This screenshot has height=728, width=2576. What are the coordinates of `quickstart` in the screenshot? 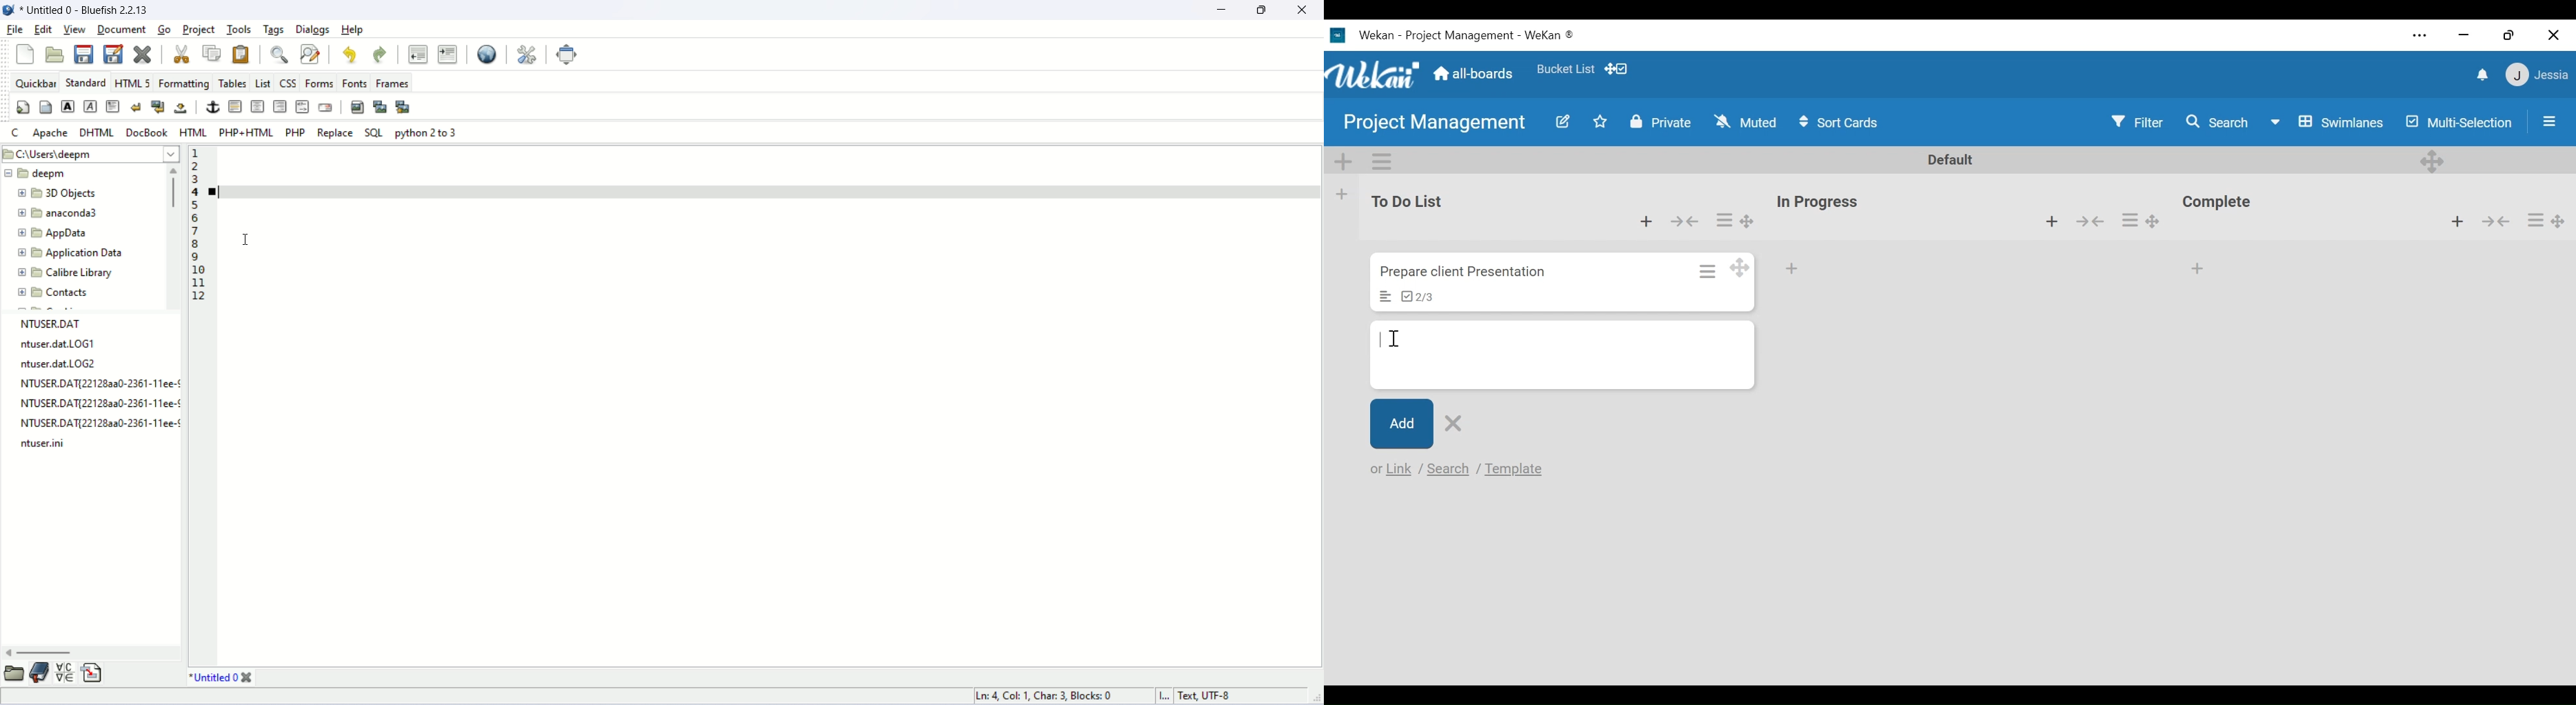 It's located at (21, 109).